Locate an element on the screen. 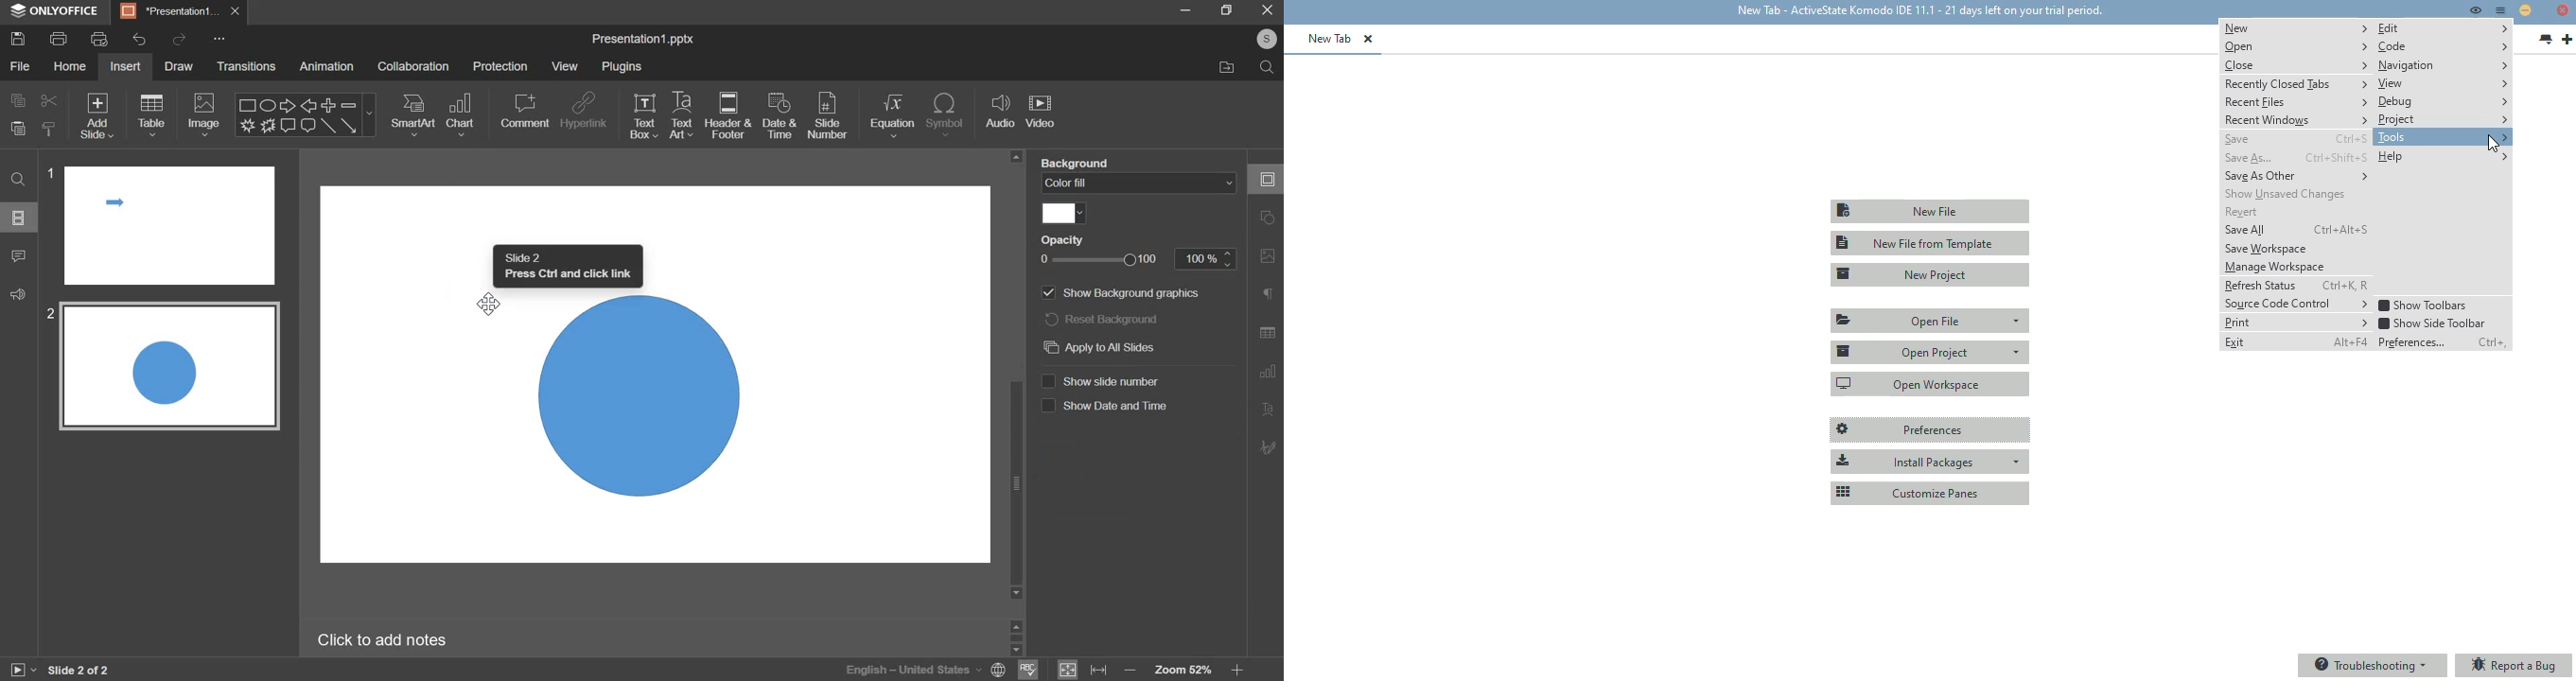  fit to width is located at coordinates (1100, 670).